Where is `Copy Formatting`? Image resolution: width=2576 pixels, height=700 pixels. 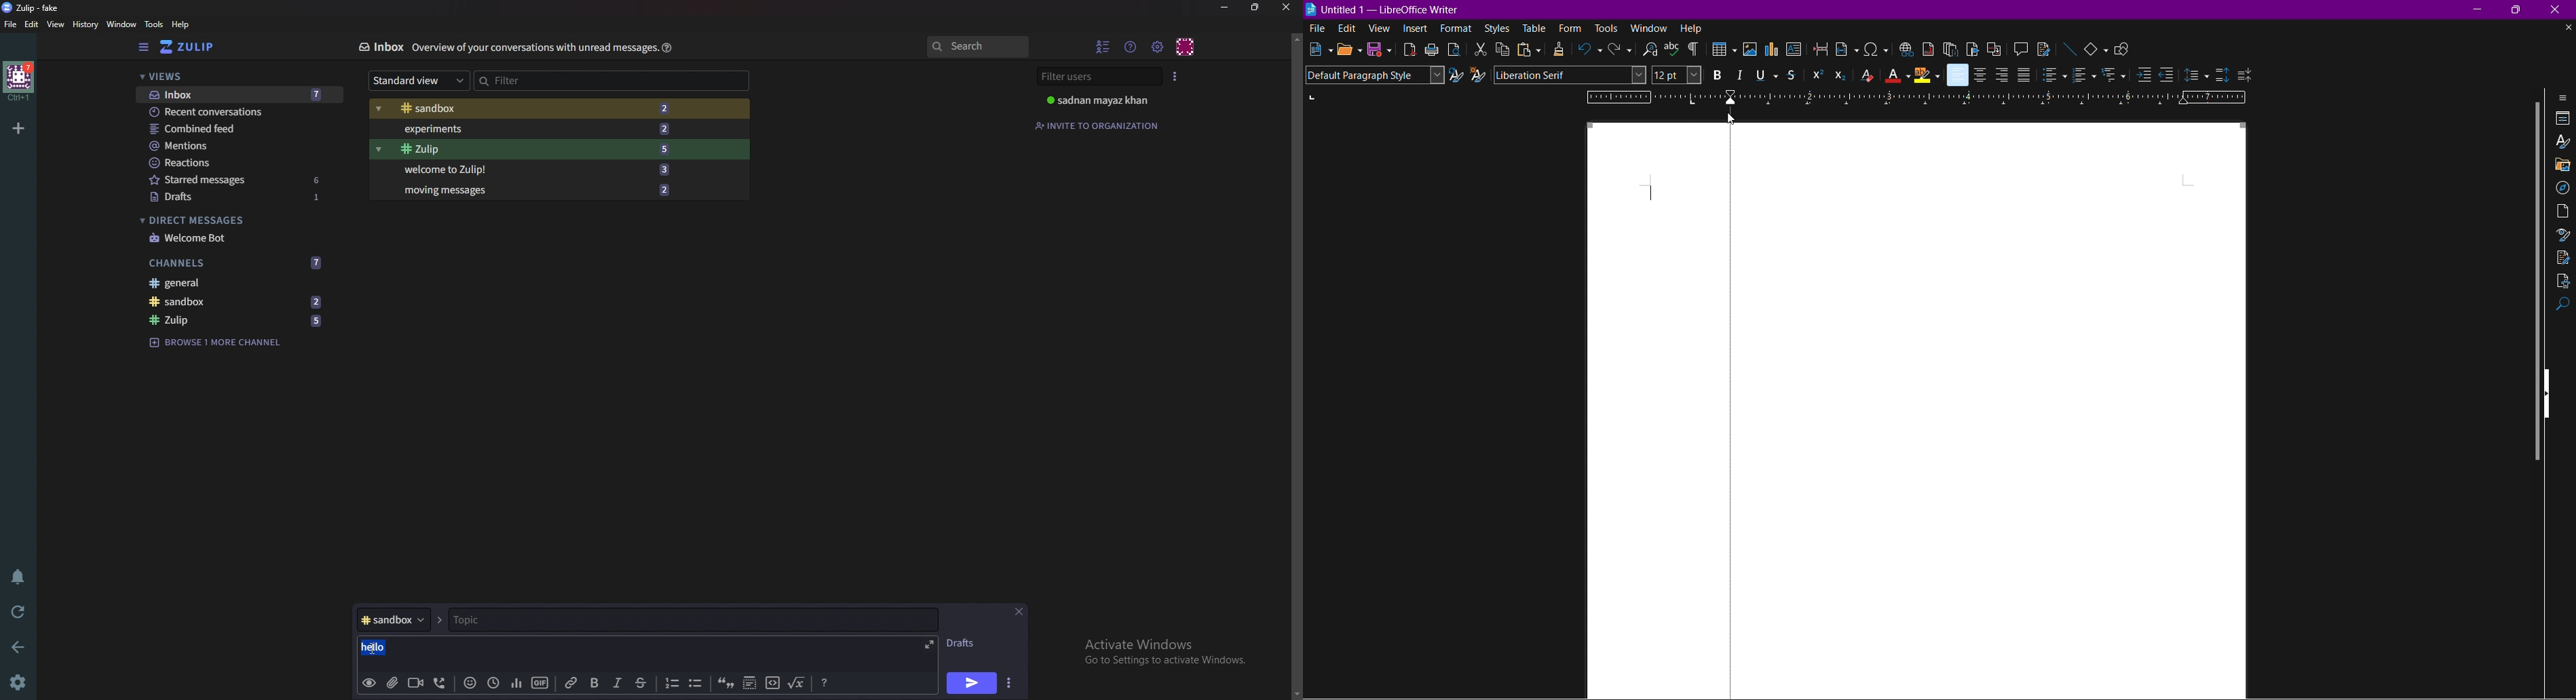
Copy Formatting is located at coordinates (1560, 50).